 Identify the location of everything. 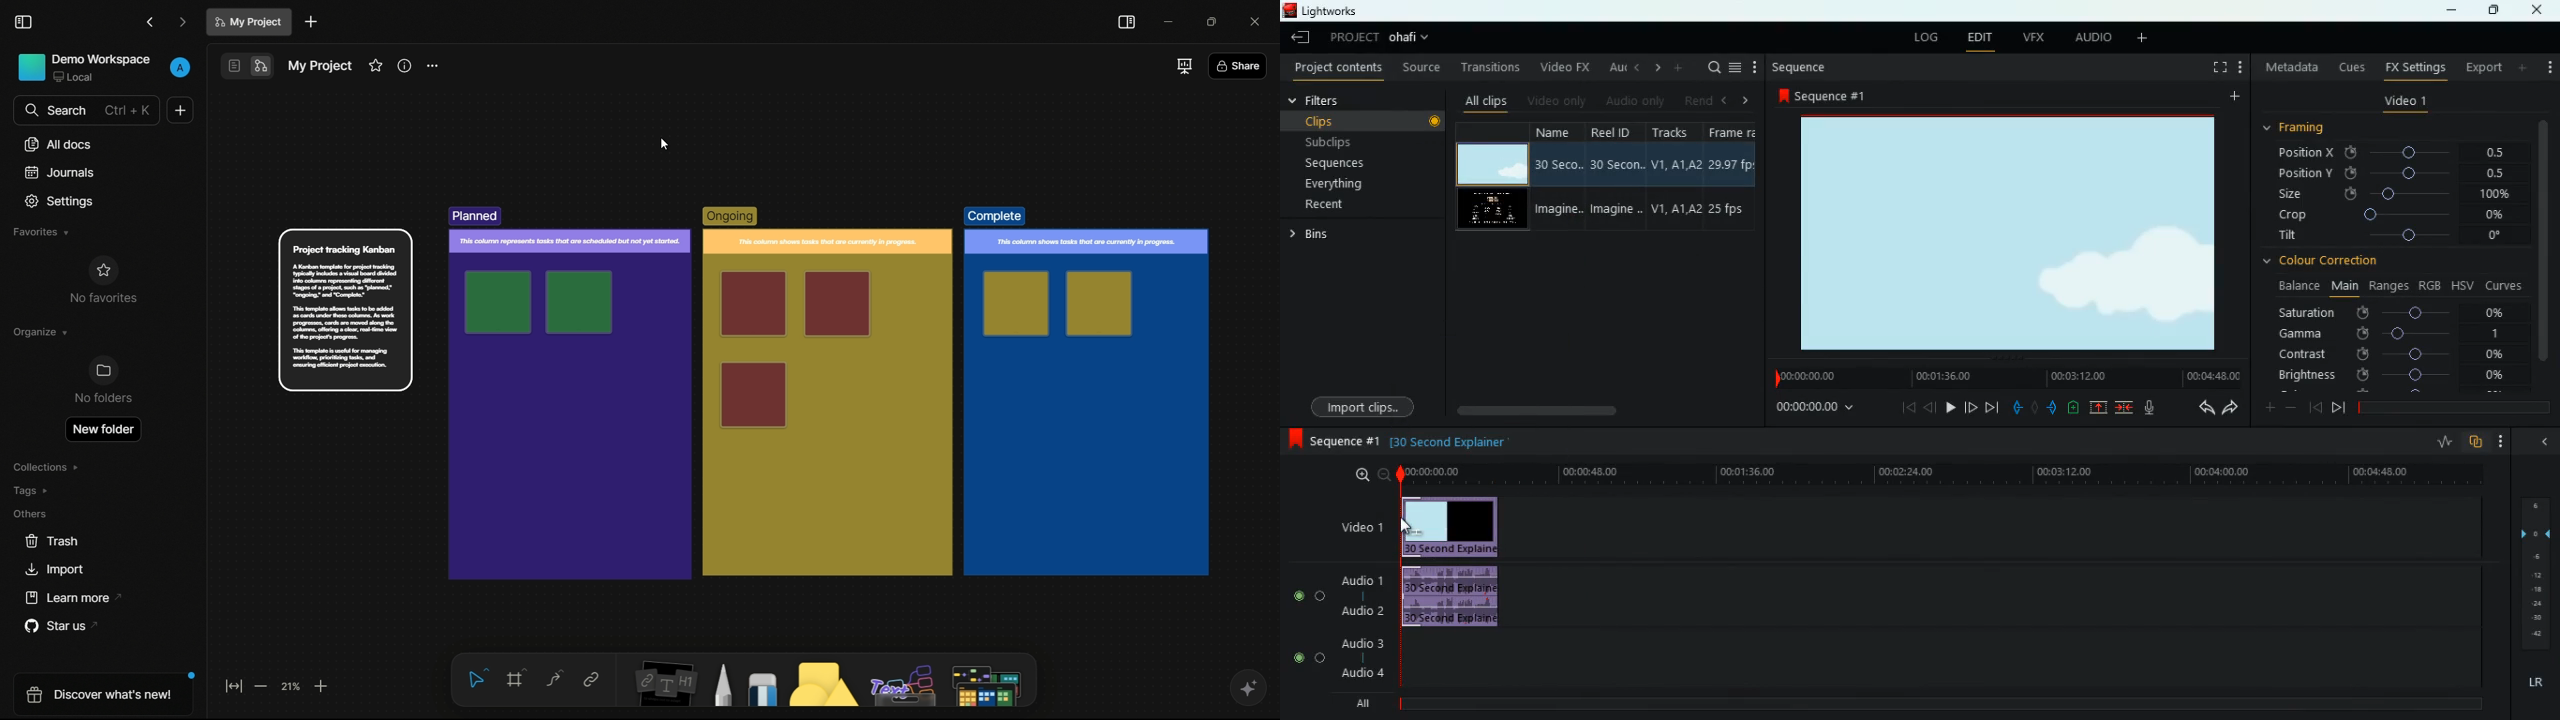
(1337, 186).